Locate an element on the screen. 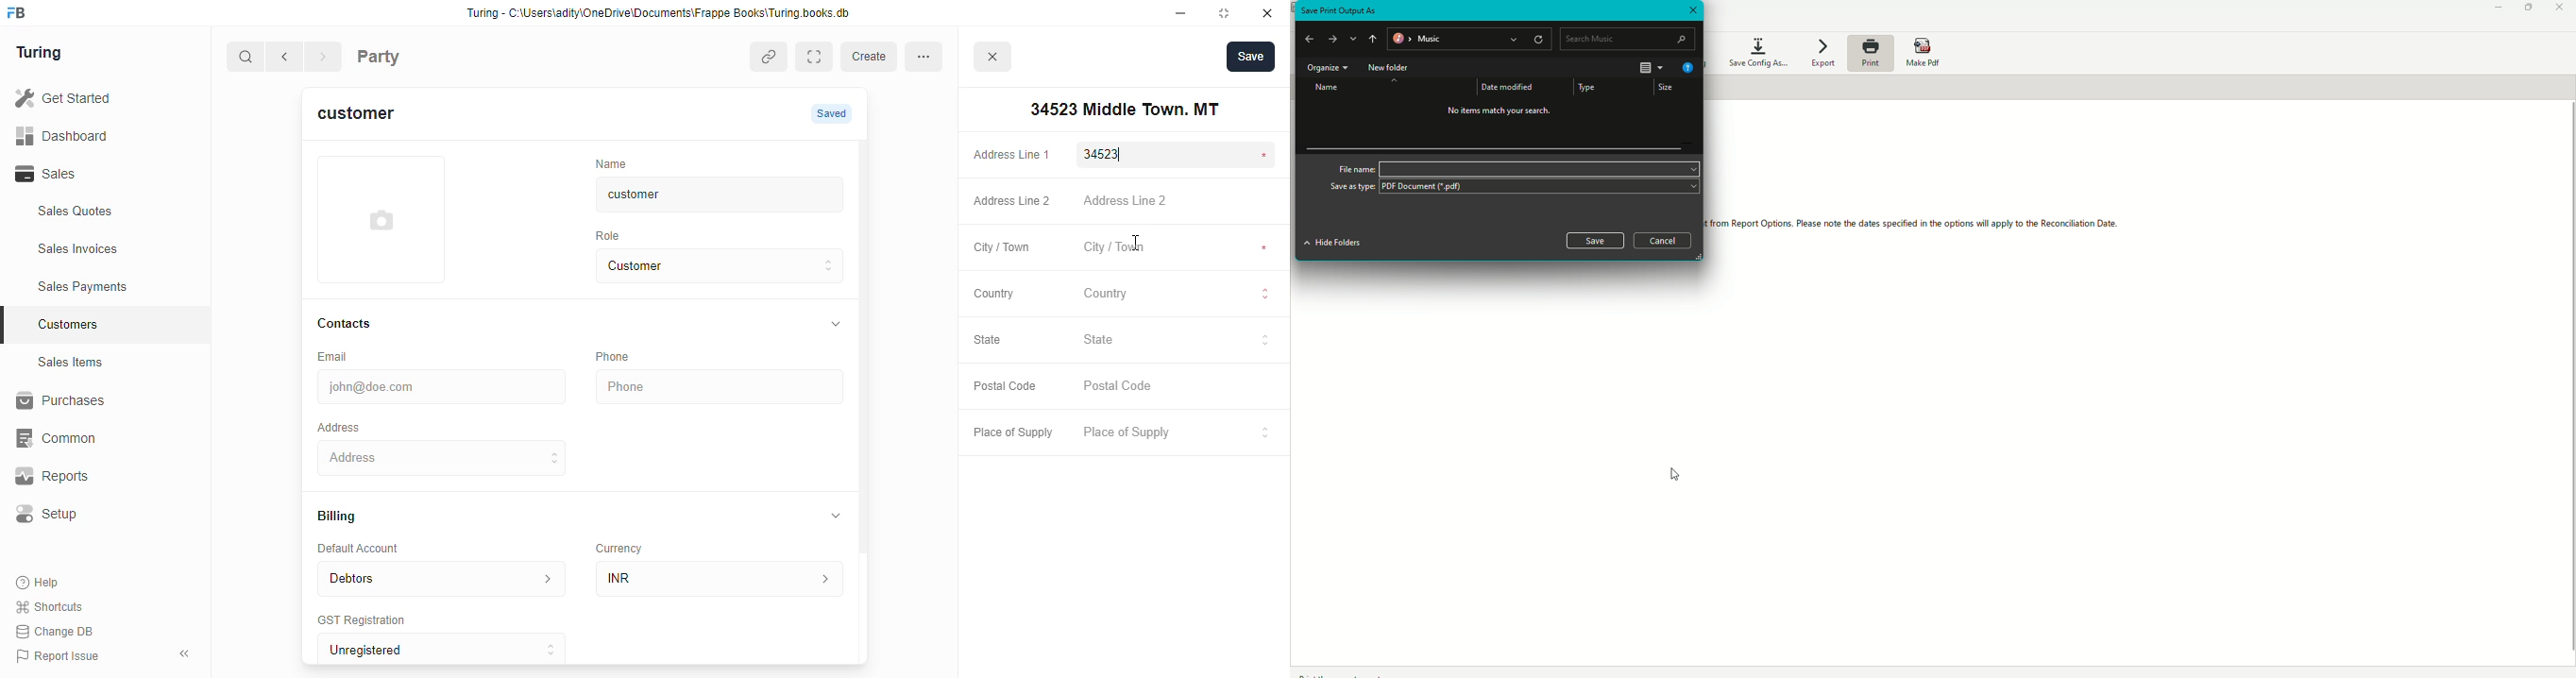 The image size is (2576, 700). Default Account is located at coordinates (373, 548).